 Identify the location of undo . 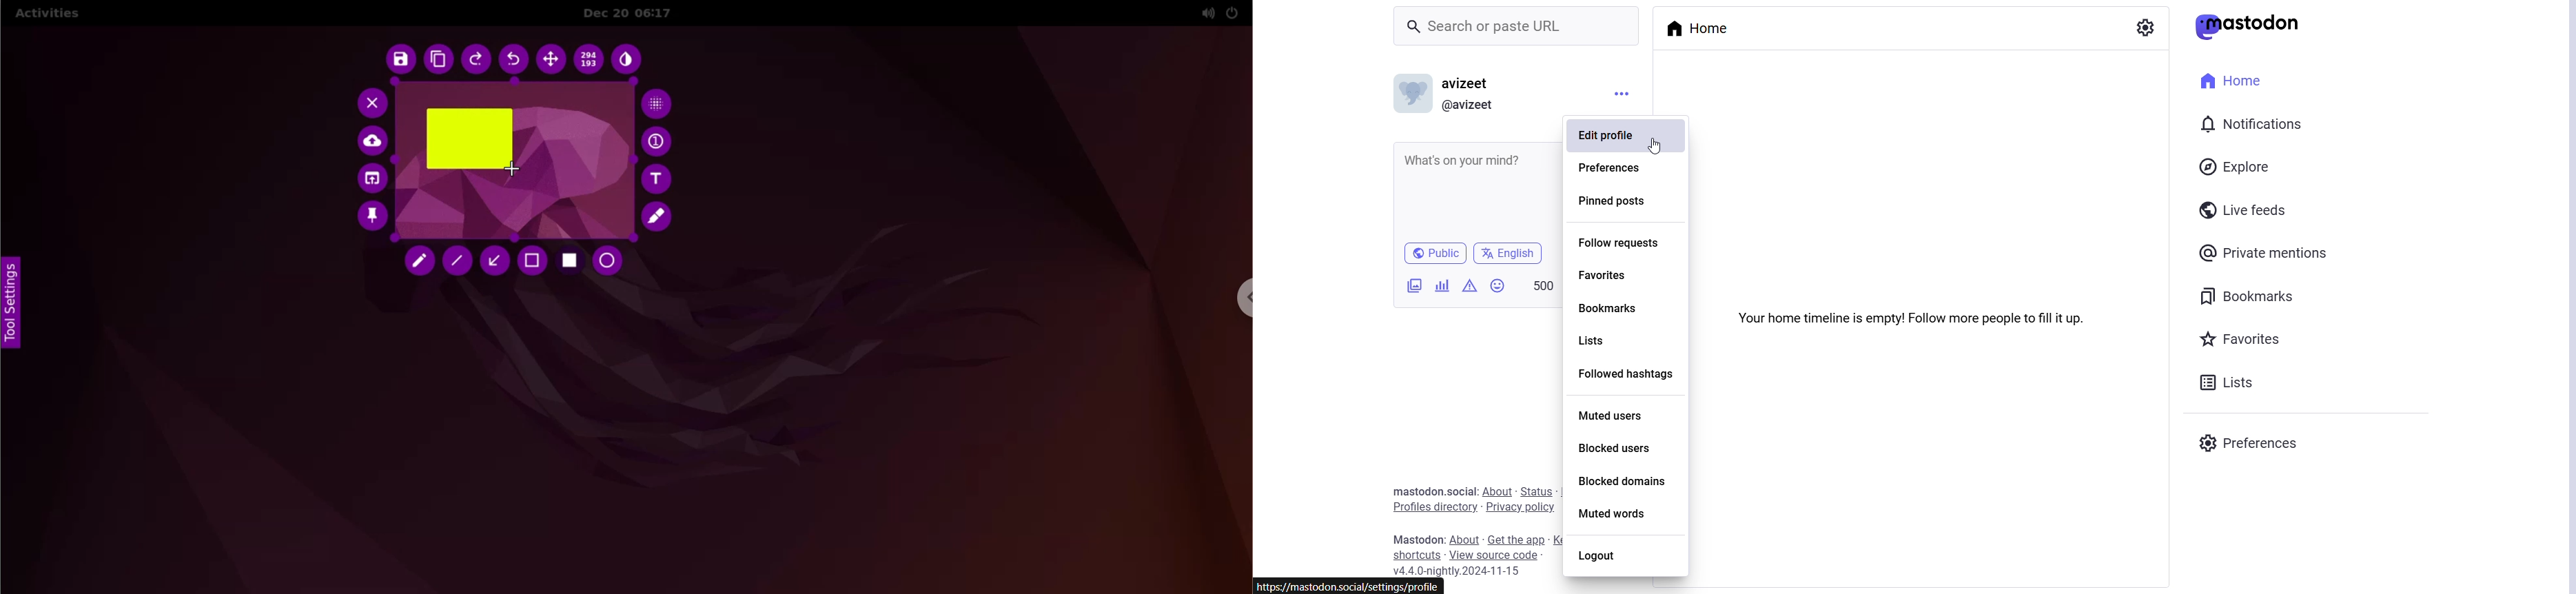
(515, 60).